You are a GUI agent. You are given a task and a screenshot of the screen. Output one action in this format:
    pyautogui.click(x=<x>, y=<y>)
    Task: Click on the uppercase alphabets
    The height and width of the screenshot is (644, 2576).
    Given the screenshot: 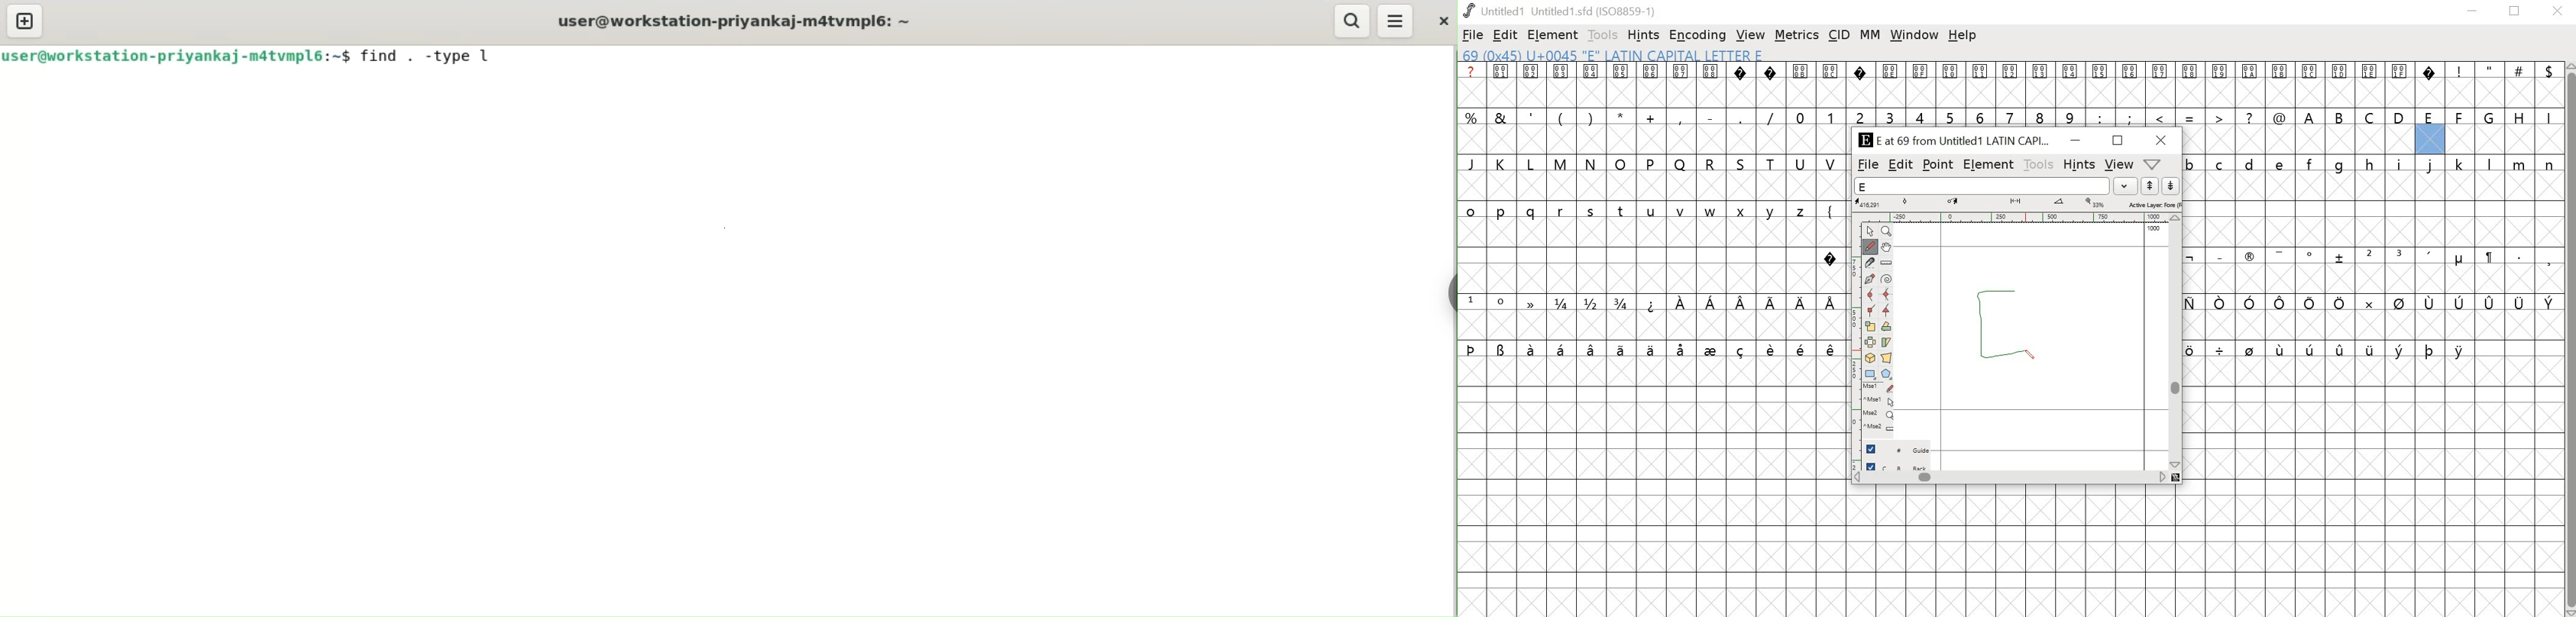 What is the action you would take?
    pyautogui.click(x=2429, y=116)
    